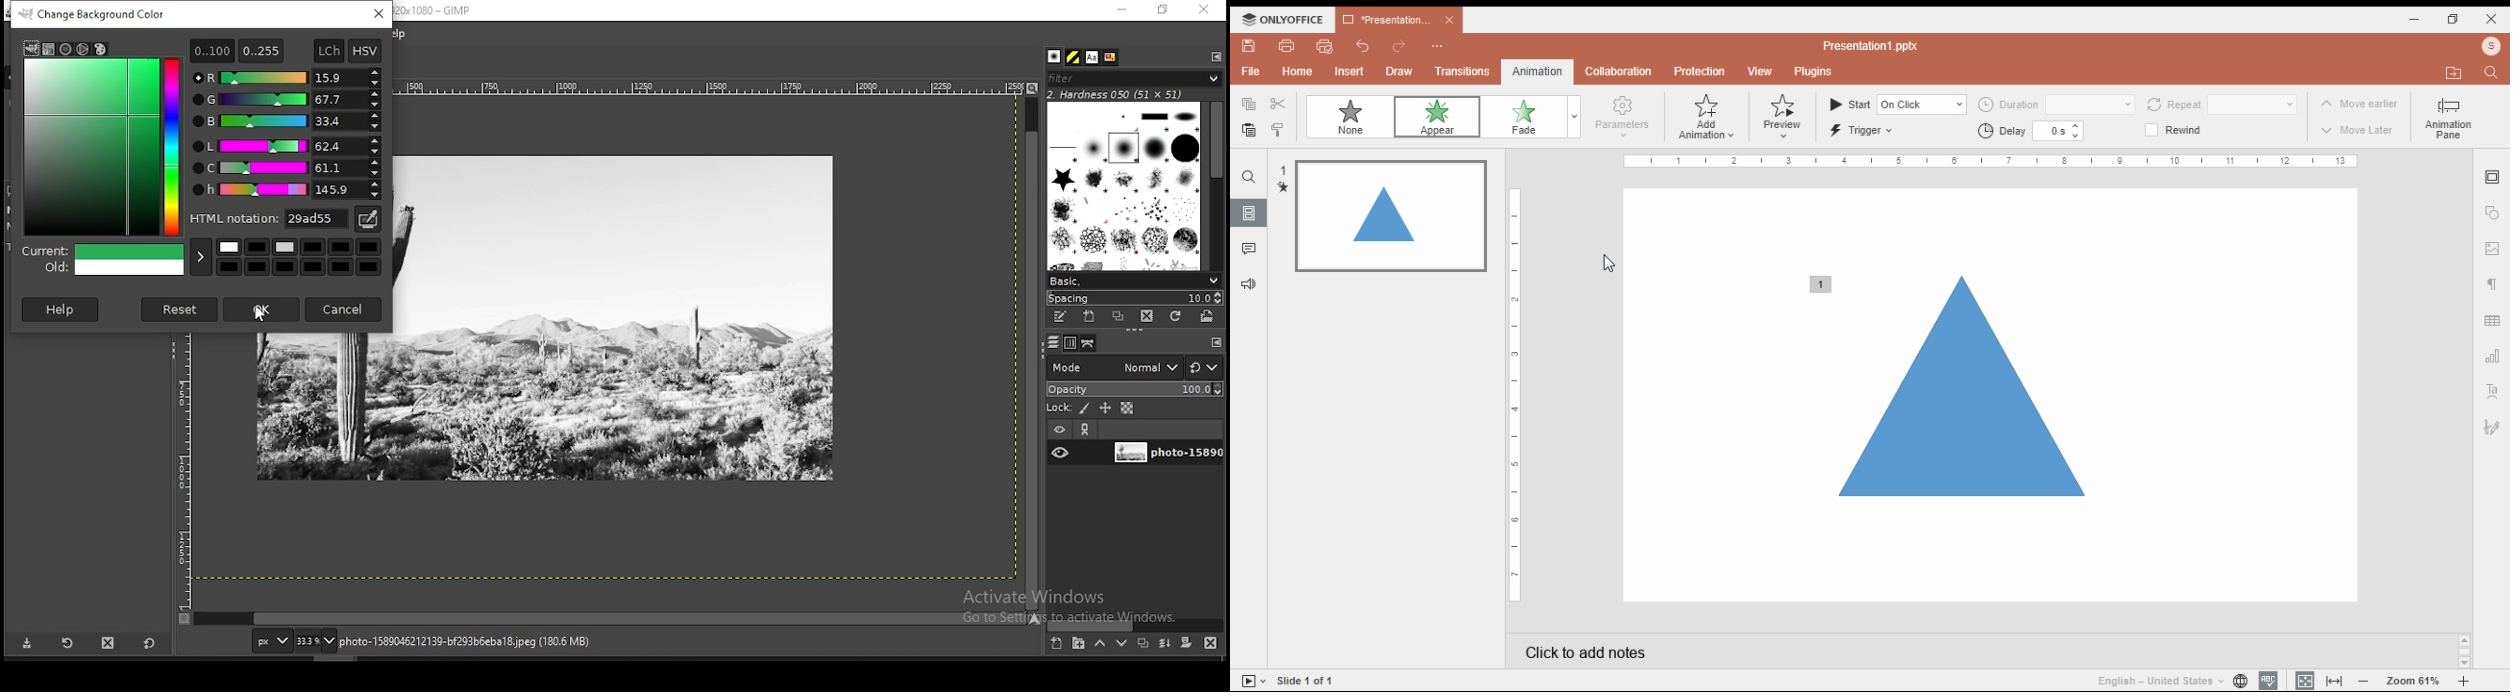  What do you see at coordinates (1702, 71) in the screenshot?
I see `protection` at bounding box center [1702, 71].